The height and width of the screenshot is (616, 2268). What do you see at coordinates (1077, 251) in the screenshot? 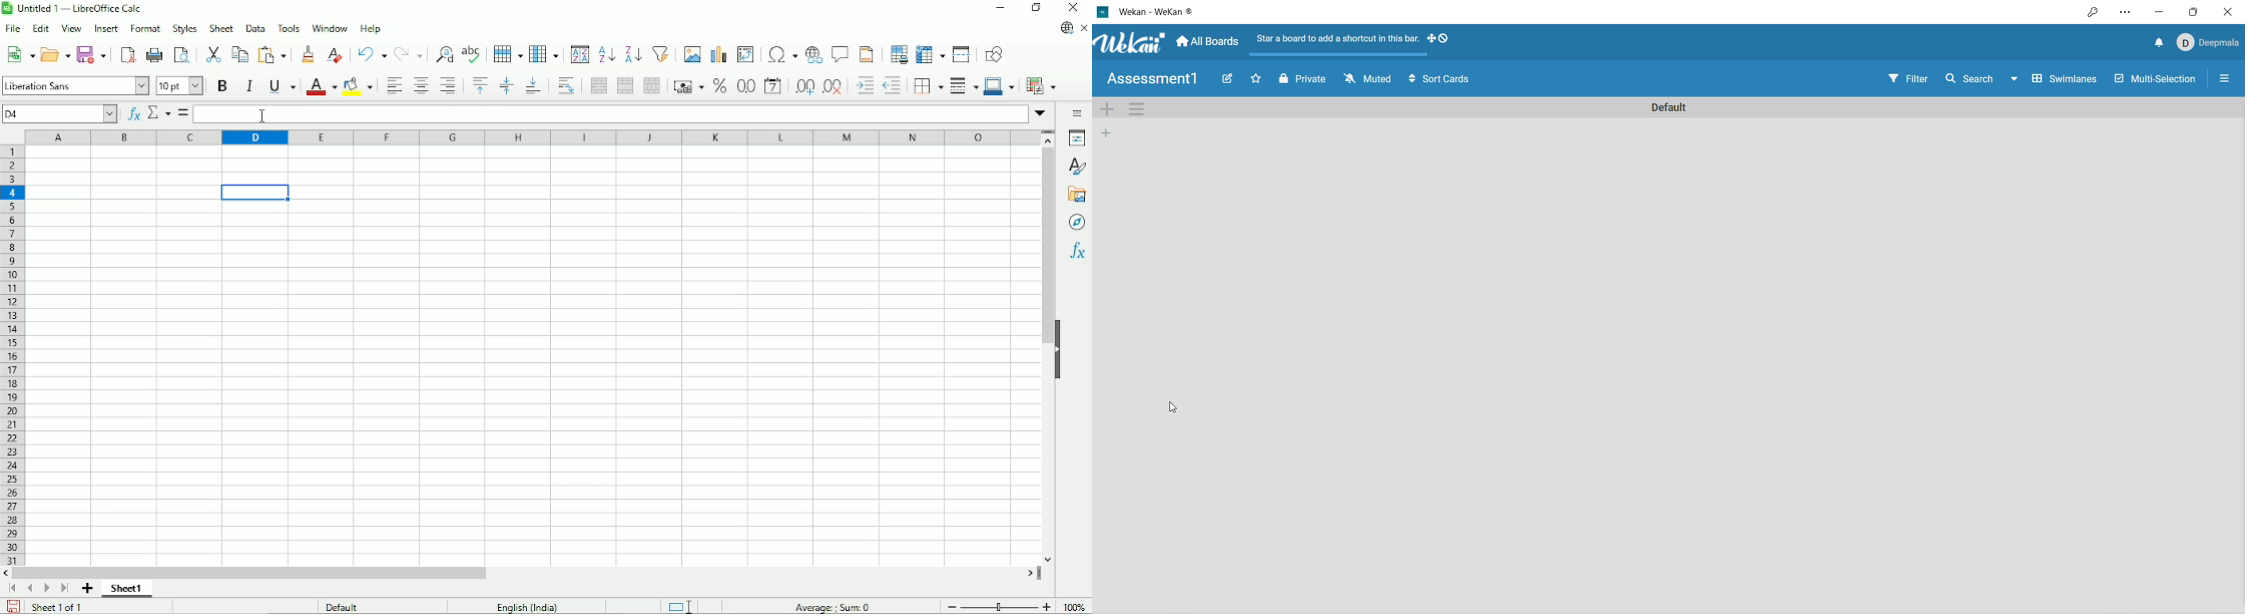
I see `Functions` at bounding box center [1077, 251].